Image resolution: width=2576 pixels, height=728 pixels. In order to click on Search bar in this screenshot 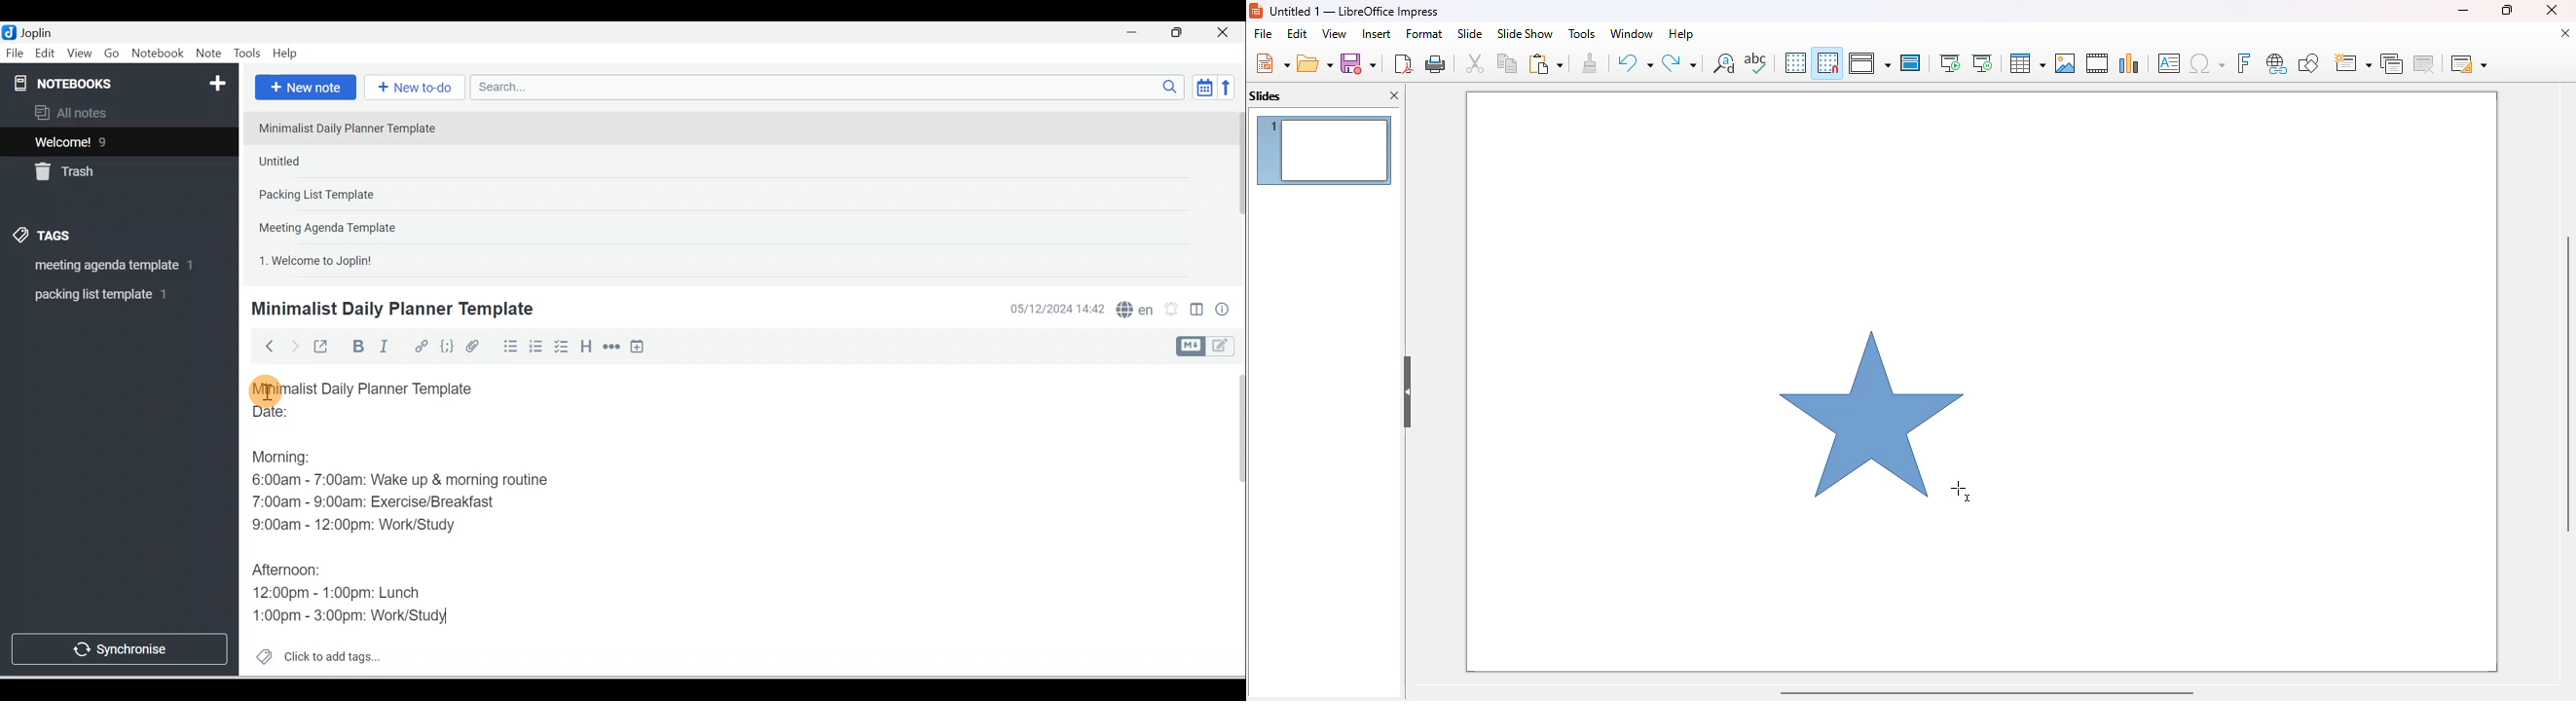, I will do `click(831, 87)`.